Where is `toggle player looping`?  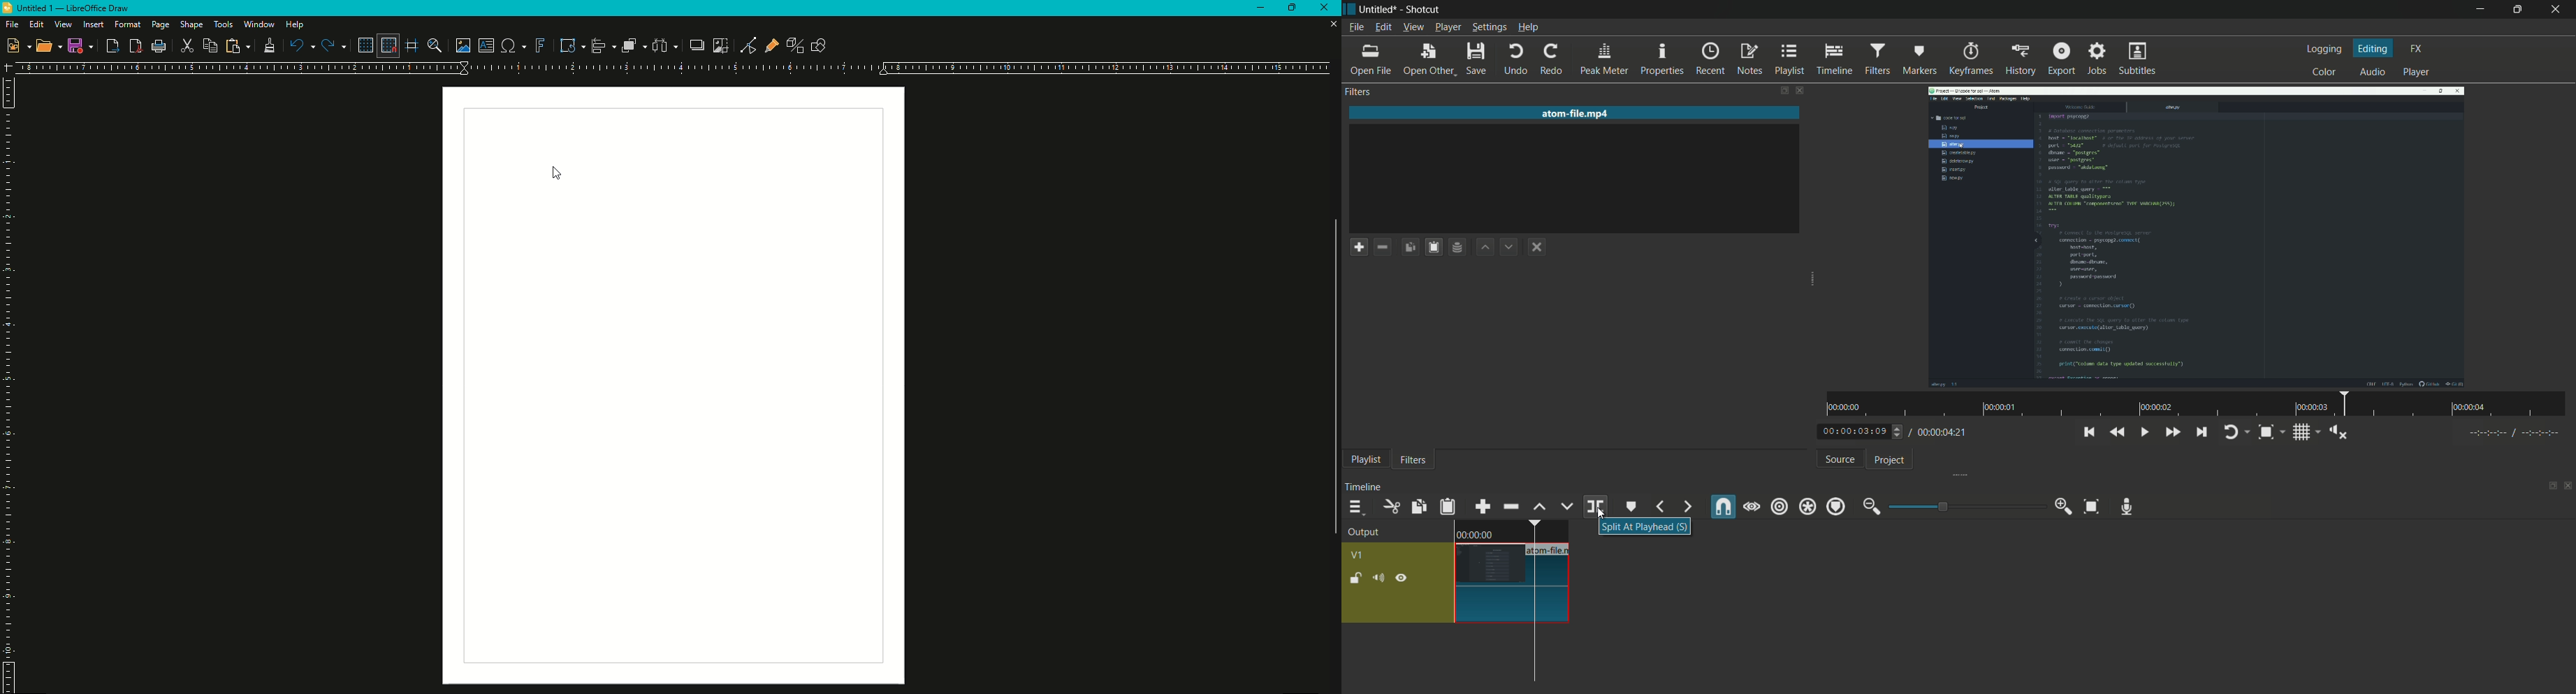
toggle player looping is located at coordinates (2230, 432).